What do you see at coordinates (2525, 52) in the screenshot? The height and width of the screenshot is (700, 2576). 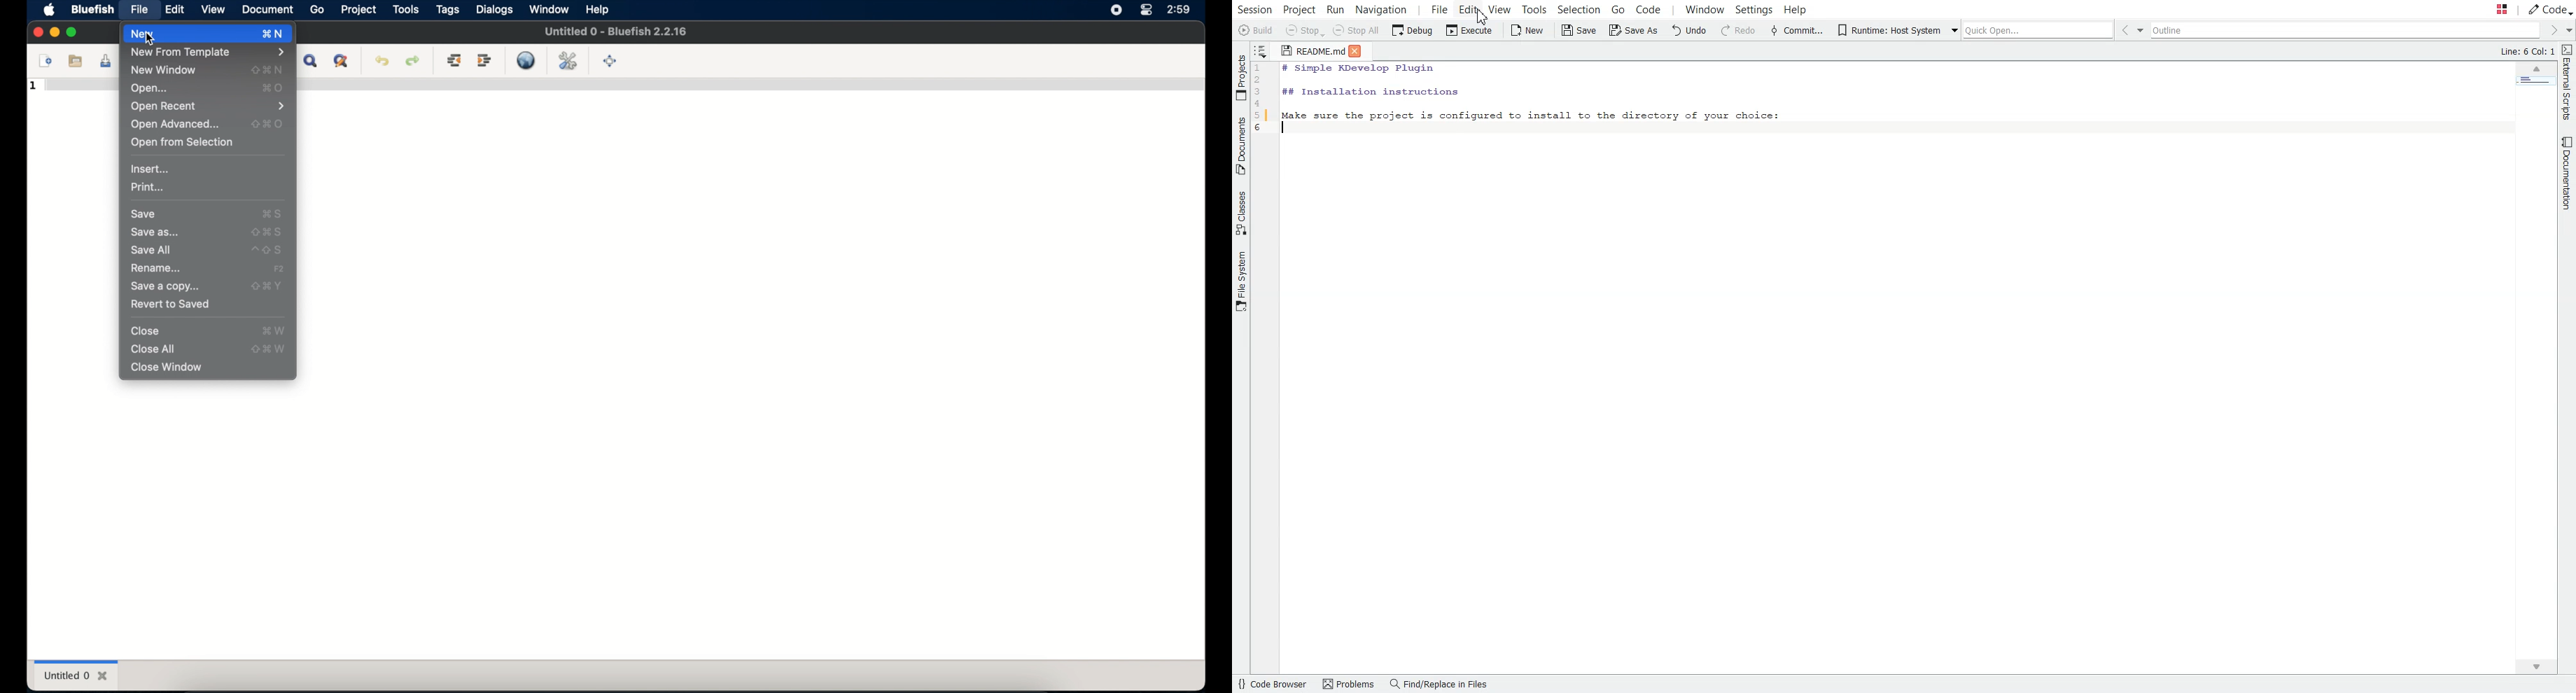 I see `Line:6 Col:1` at bounding box center [2525, 52].